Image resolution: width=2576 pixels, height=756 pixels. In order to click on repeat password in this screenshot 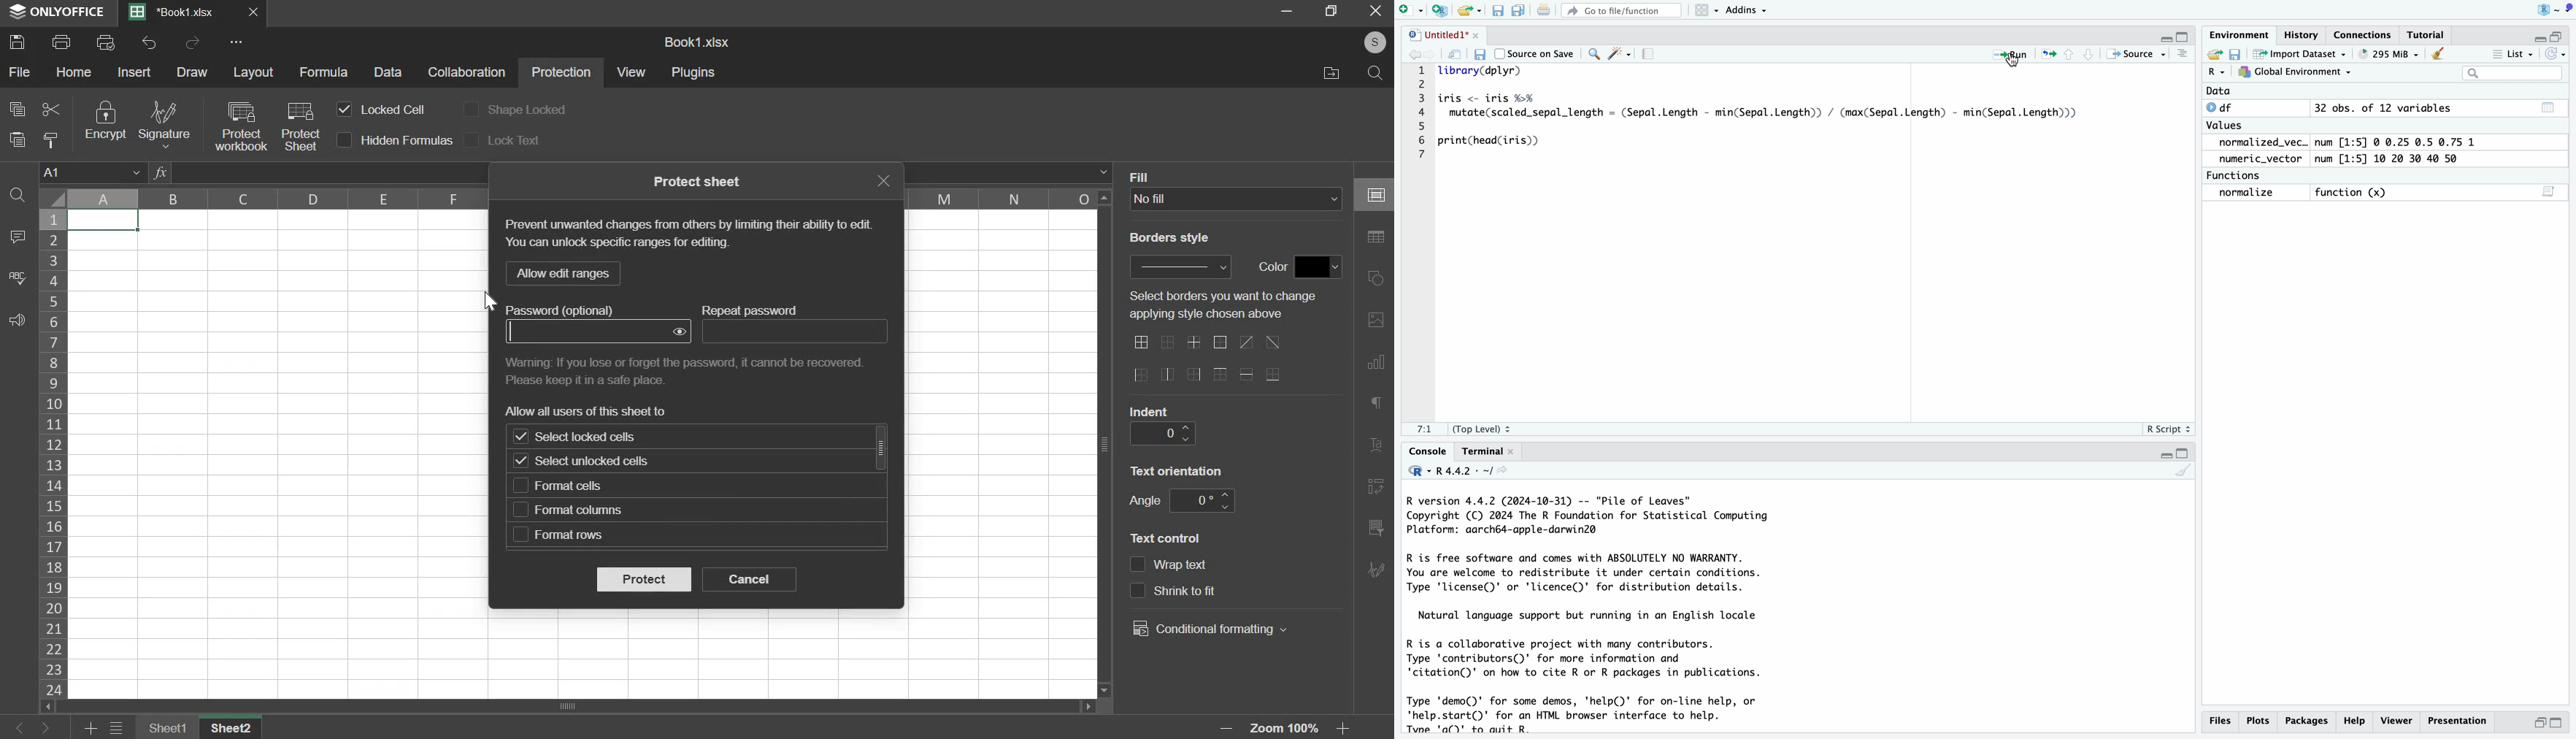, I will do `click(795, 332)`.